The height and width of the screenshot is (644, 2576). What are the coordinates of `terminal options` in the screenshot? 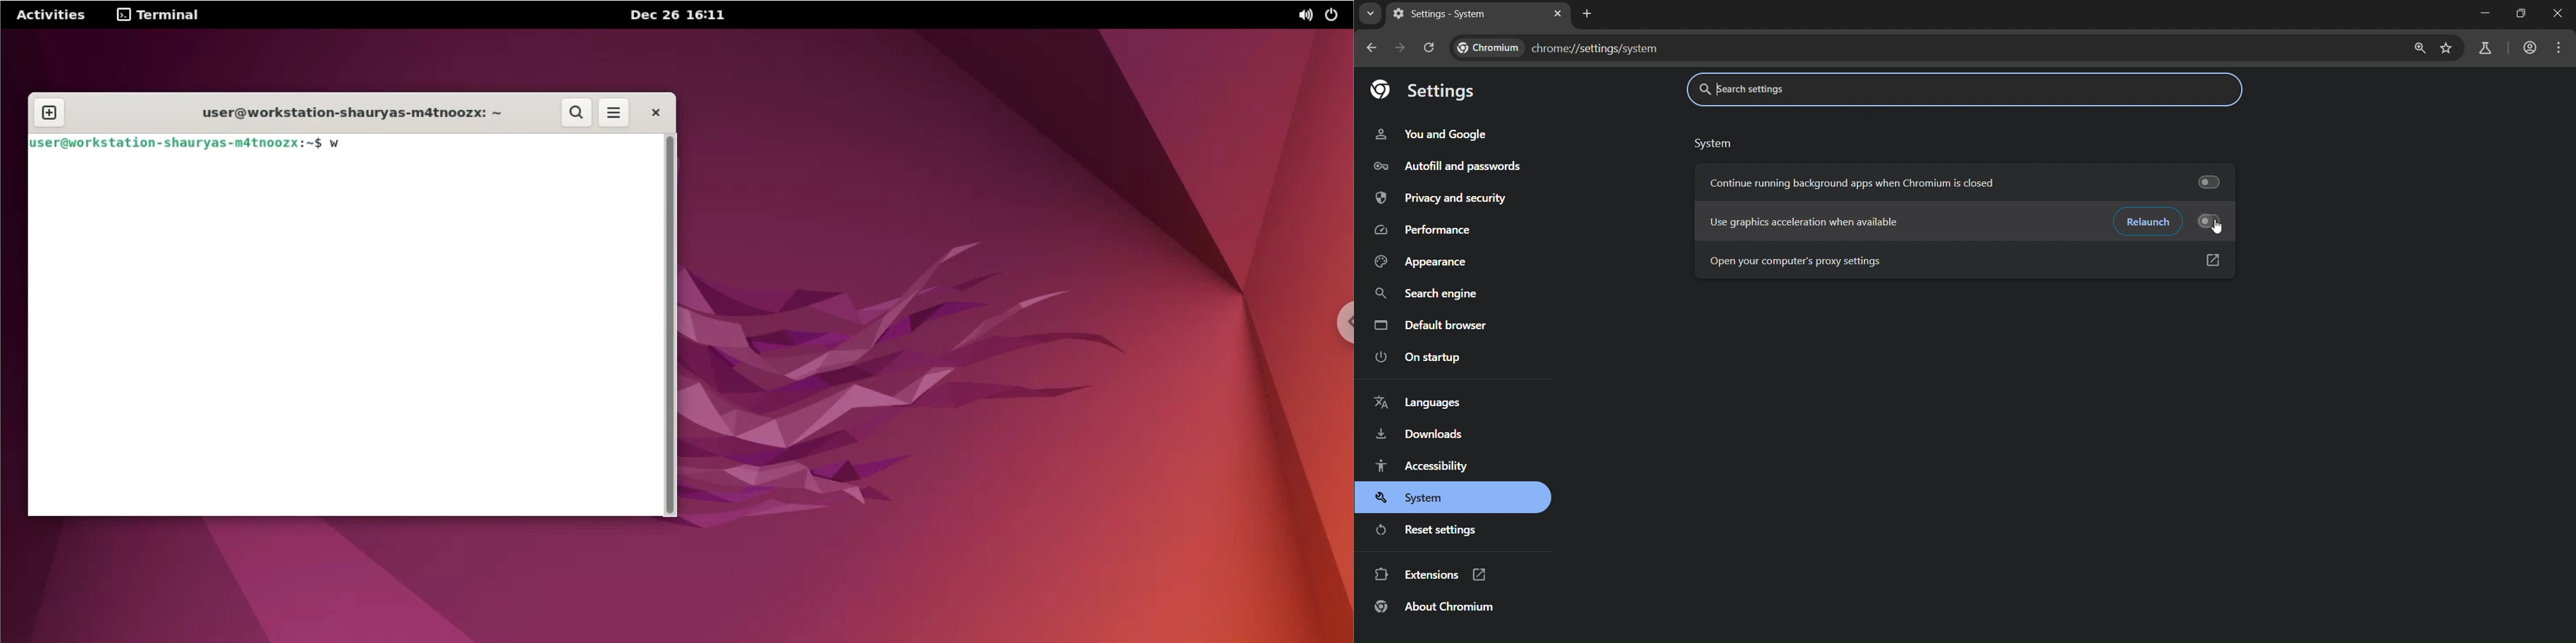 It's located at (164, 16).